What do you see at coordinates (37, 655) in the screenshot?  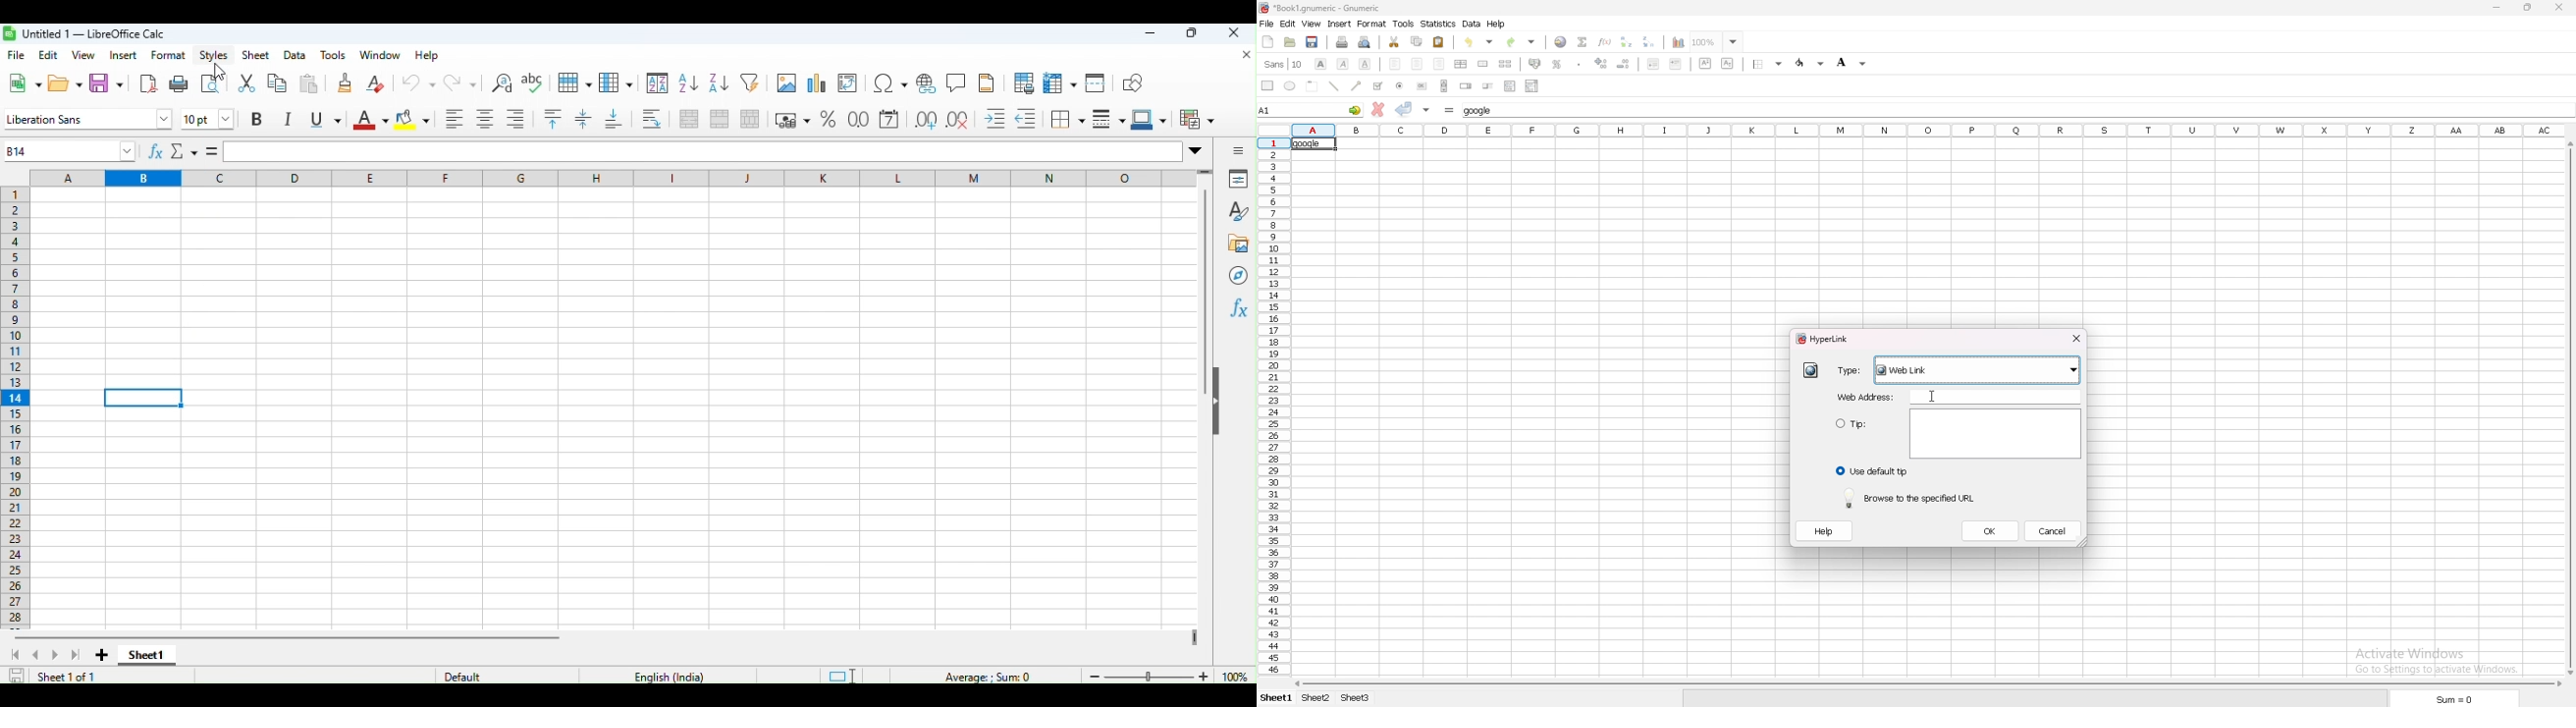 I see `Previous sheet` at bounding box center [37, 655].